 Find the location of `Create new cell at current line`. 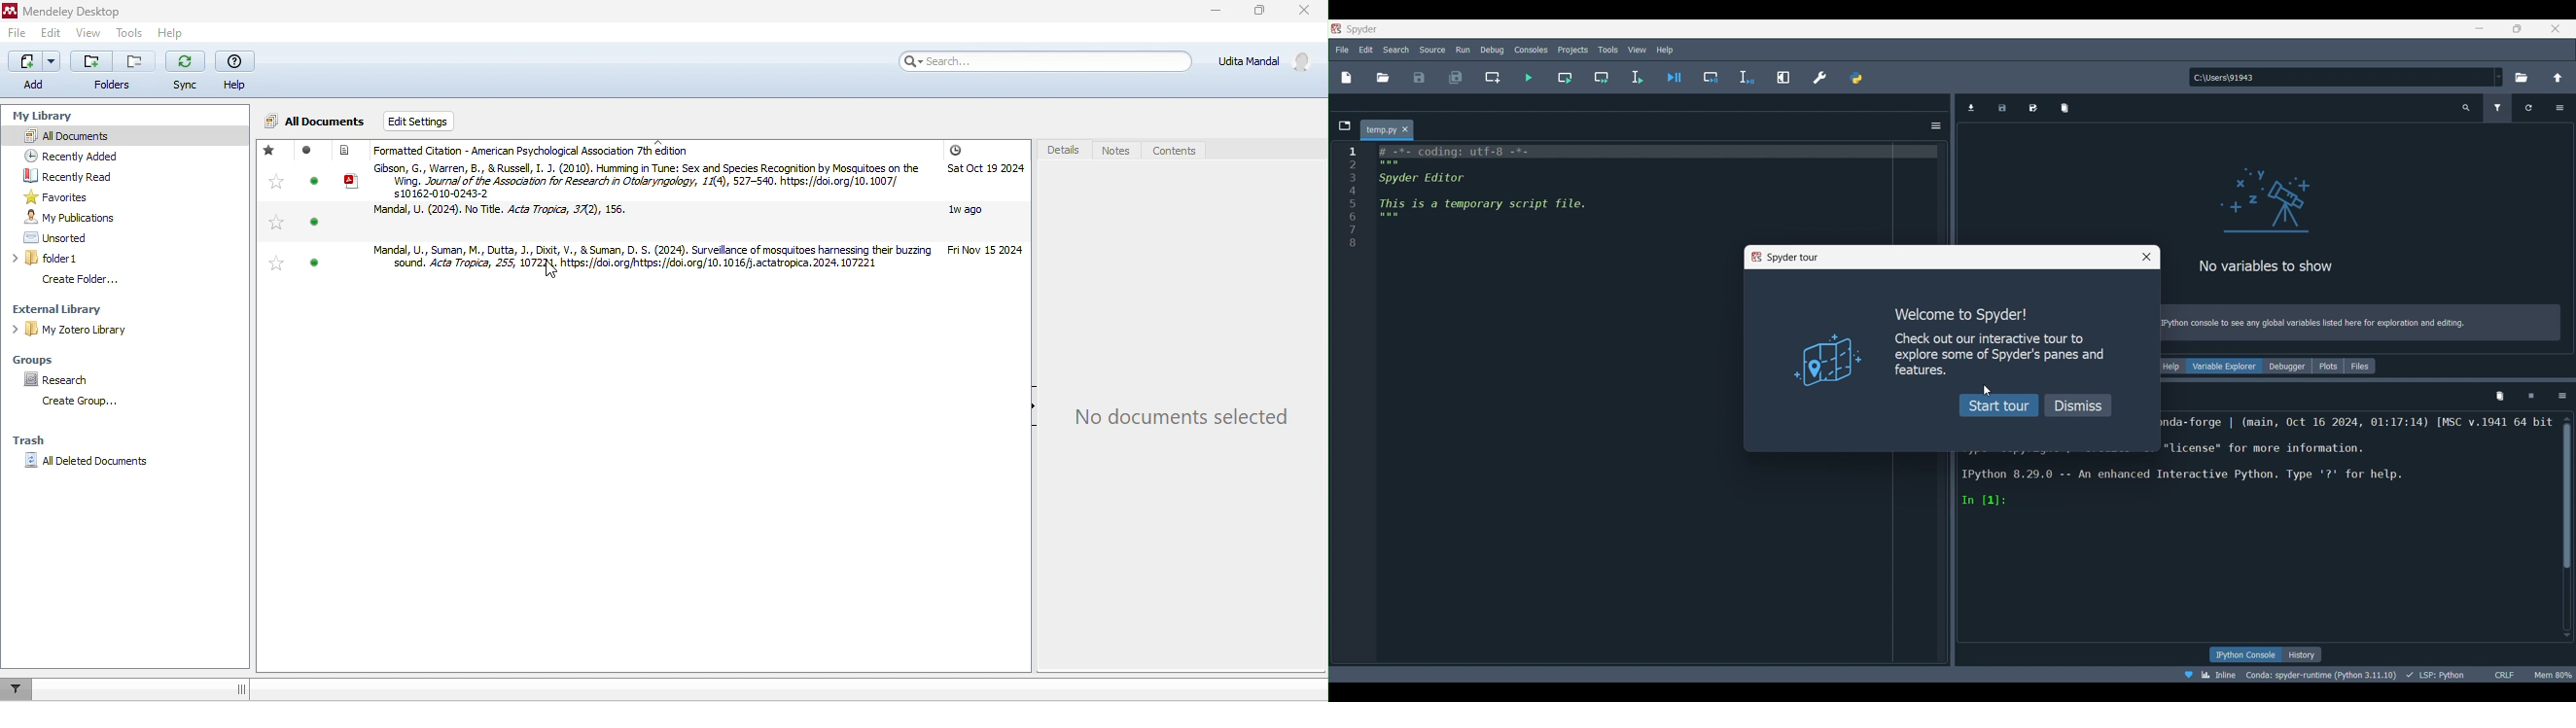

Create new cell at current line is located at coordinates (1492, 77).